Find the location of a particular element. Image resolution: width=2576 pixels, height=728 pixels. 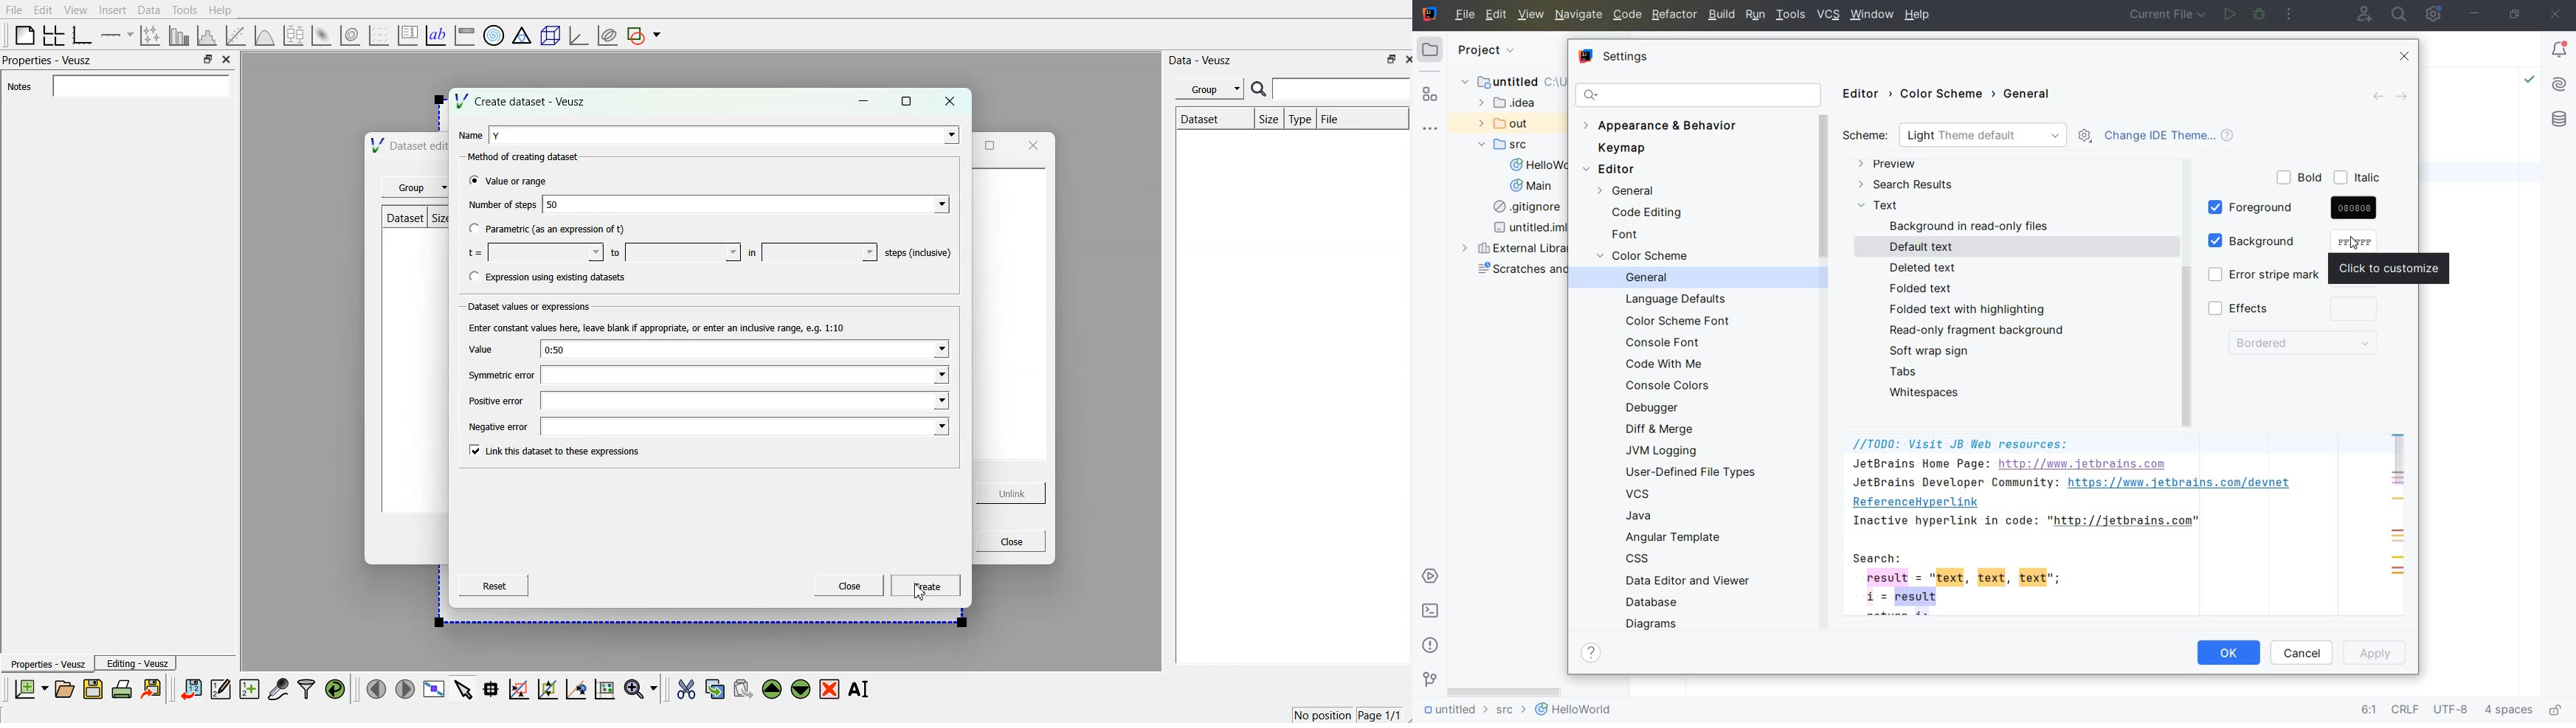

ternary graph is located at coordinates (522, 34).